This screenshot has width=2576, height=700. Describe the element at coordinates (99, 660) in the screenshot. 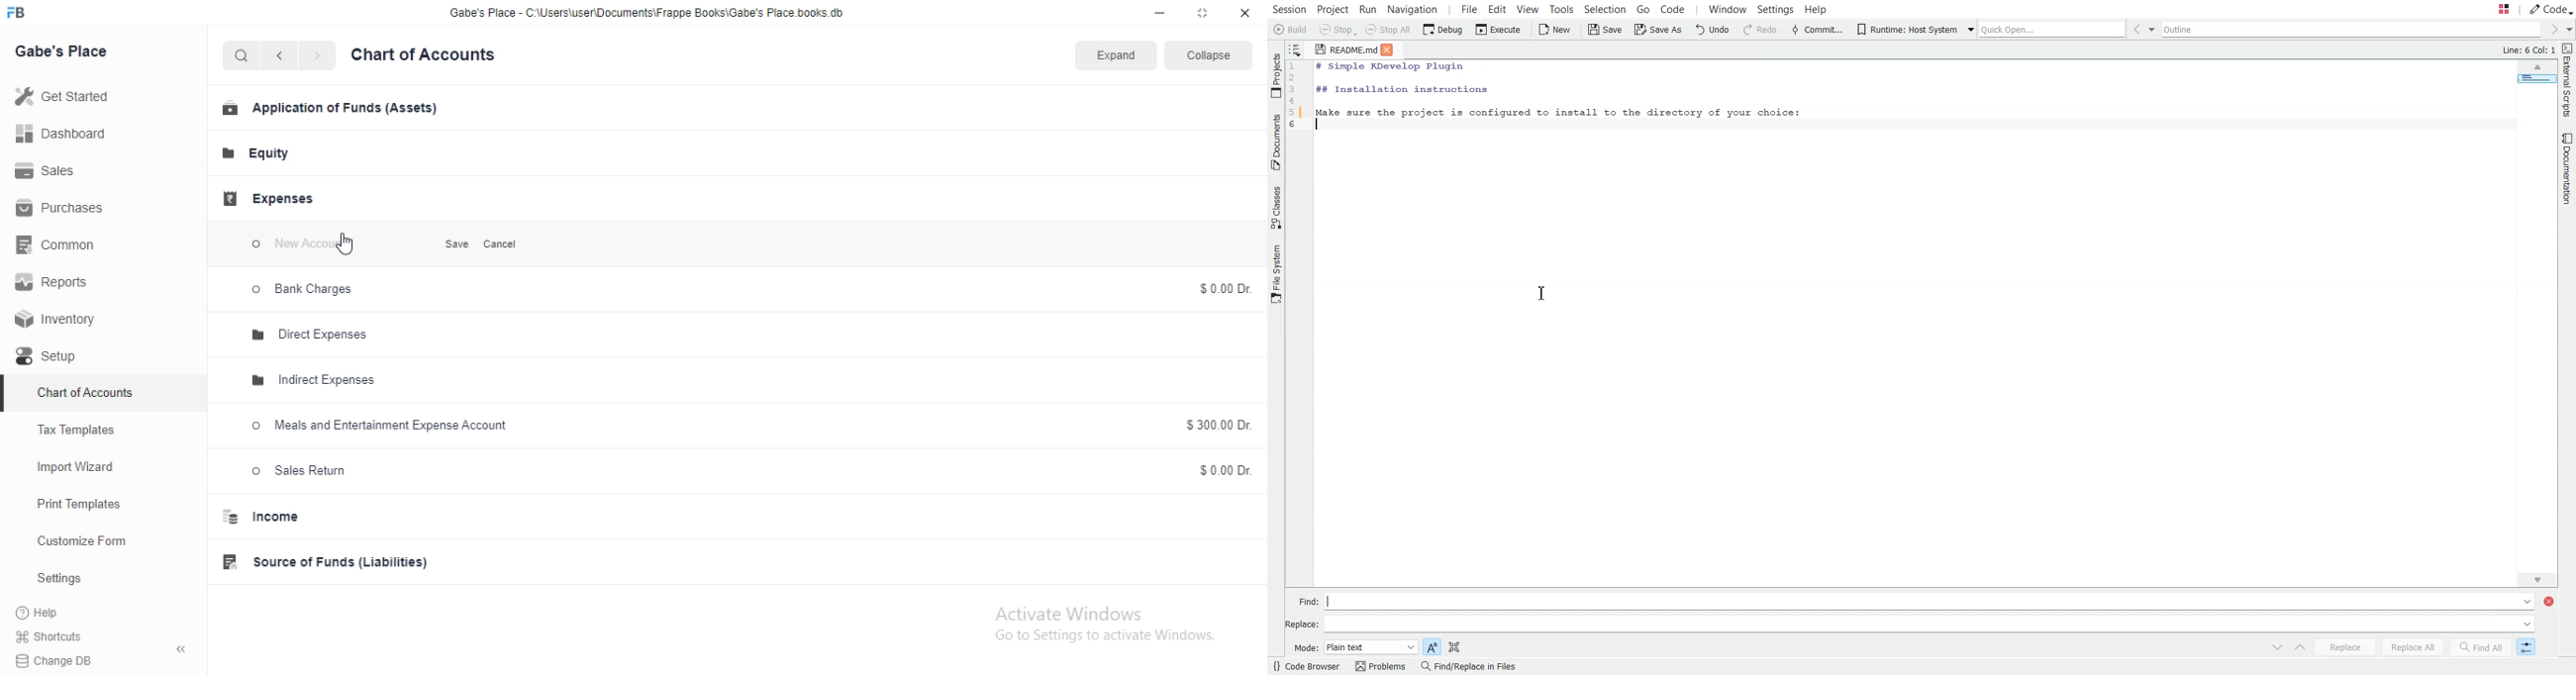

I see `Change DB` at that location.